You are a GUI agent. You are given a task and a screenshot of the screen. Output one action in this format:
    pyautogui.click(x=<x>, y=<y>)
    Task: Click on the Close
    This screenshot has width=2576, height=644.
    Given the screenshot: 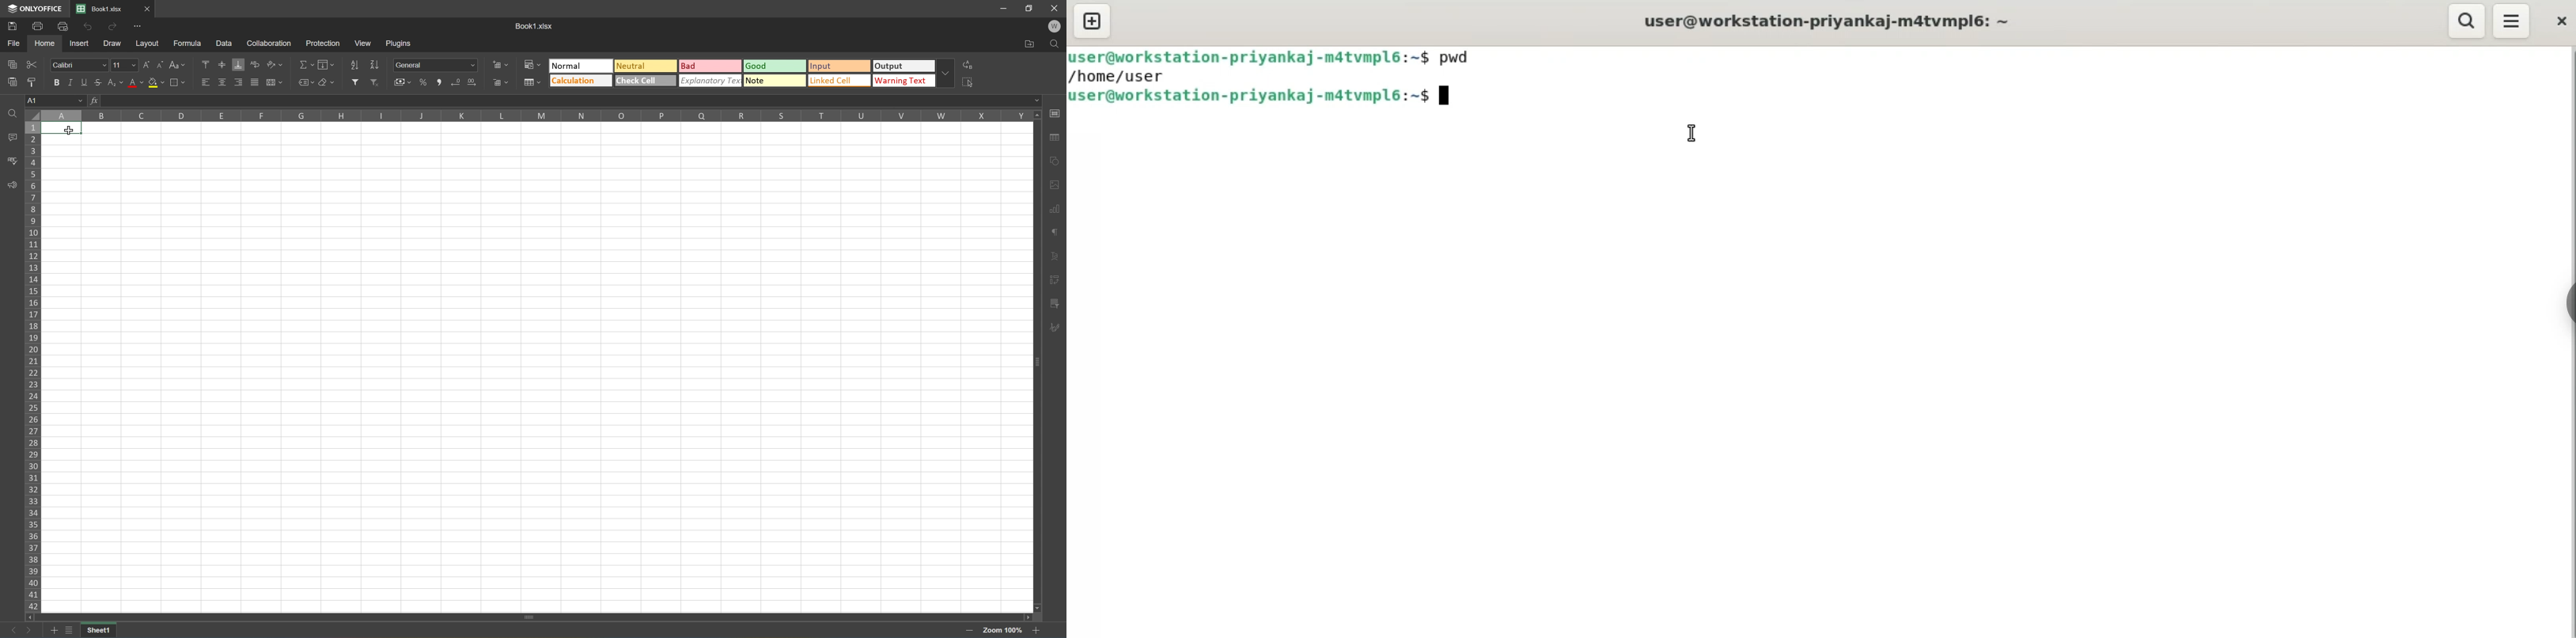 What is the action you would take?
    pyautogui.click(x=1054, y=8)
    